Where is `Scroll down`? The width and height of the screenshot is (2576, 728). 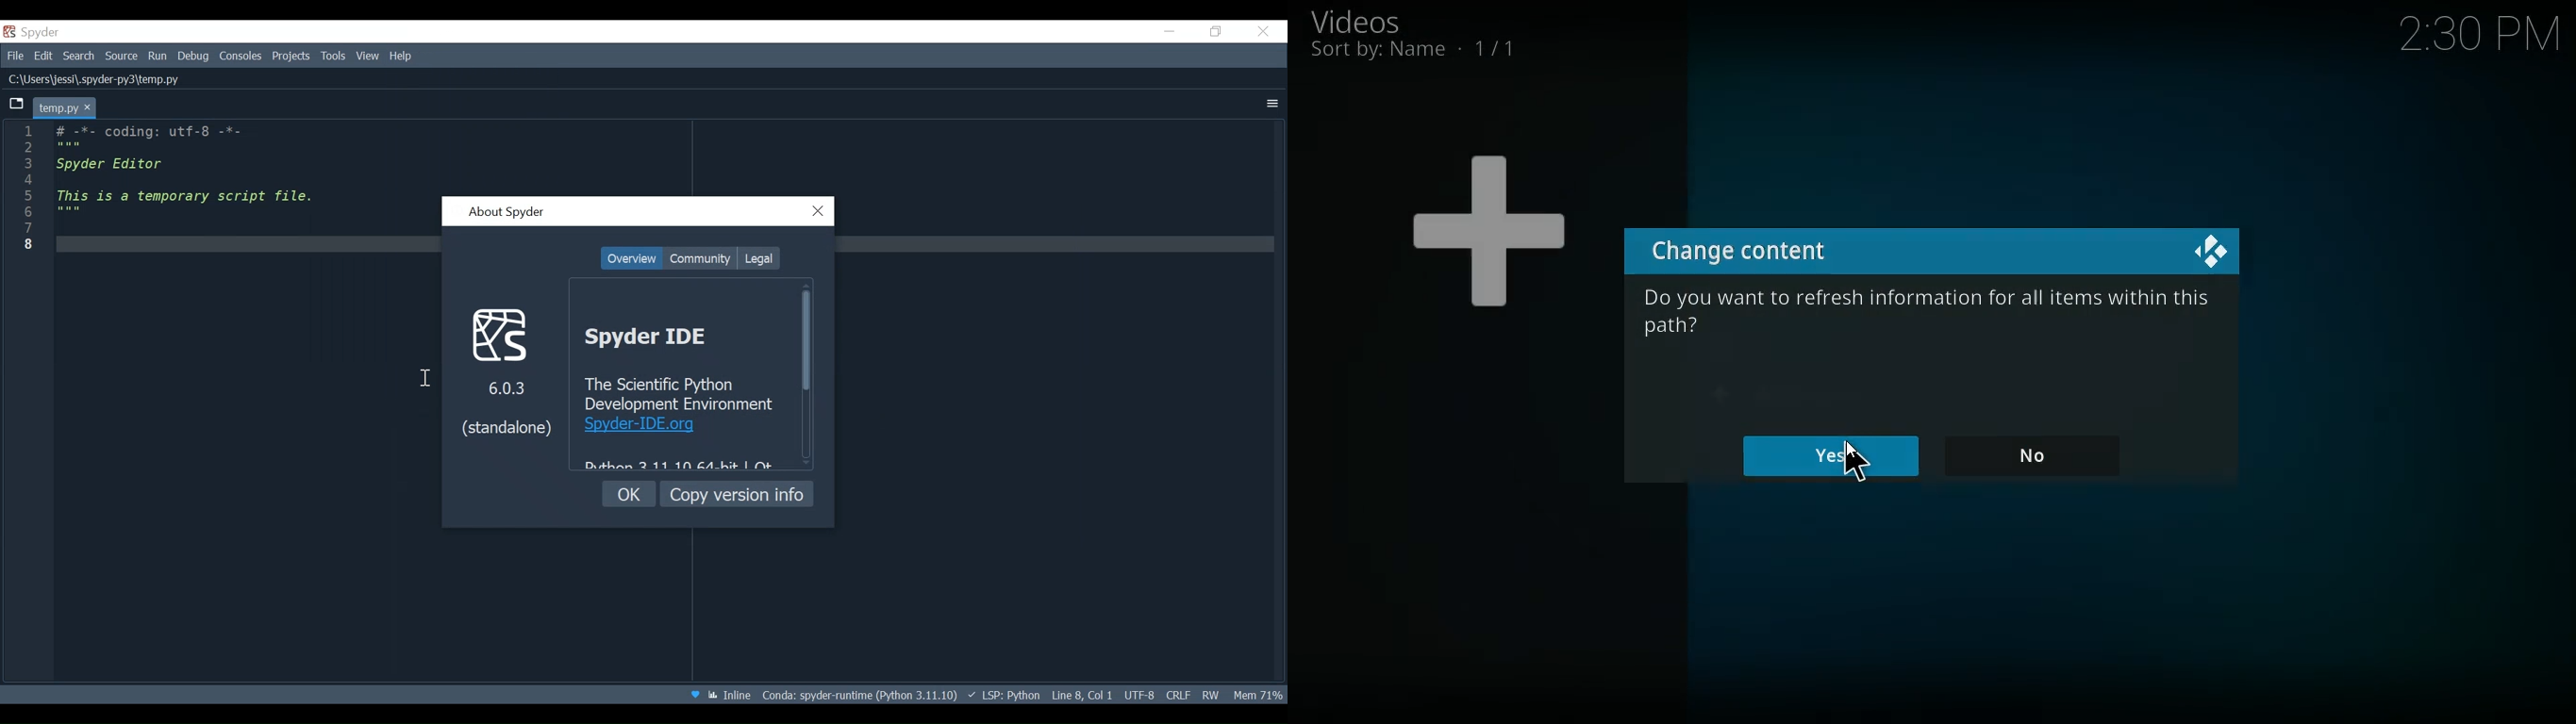 Scroll down is located at coordinates (810, 464).